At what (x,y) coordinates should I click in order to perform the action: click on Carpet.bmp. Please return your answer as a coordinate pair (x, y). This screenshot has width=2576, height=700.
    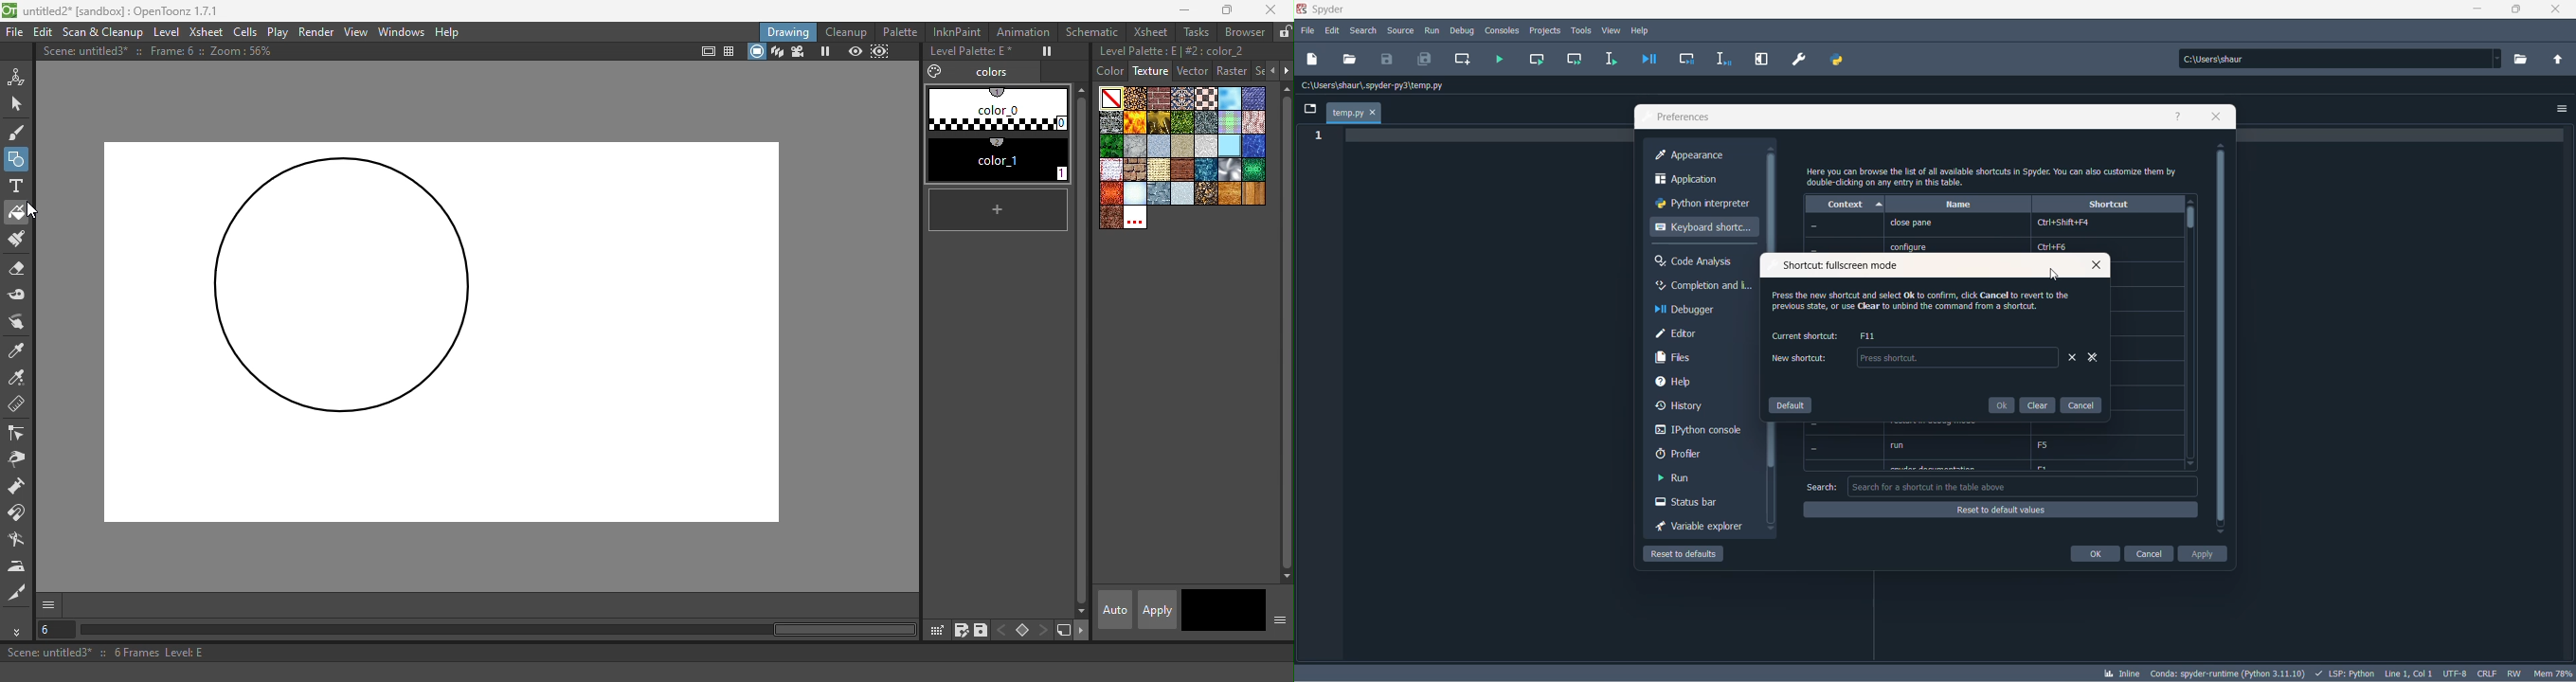
    Looking at the image, I should click on (1183, 99).